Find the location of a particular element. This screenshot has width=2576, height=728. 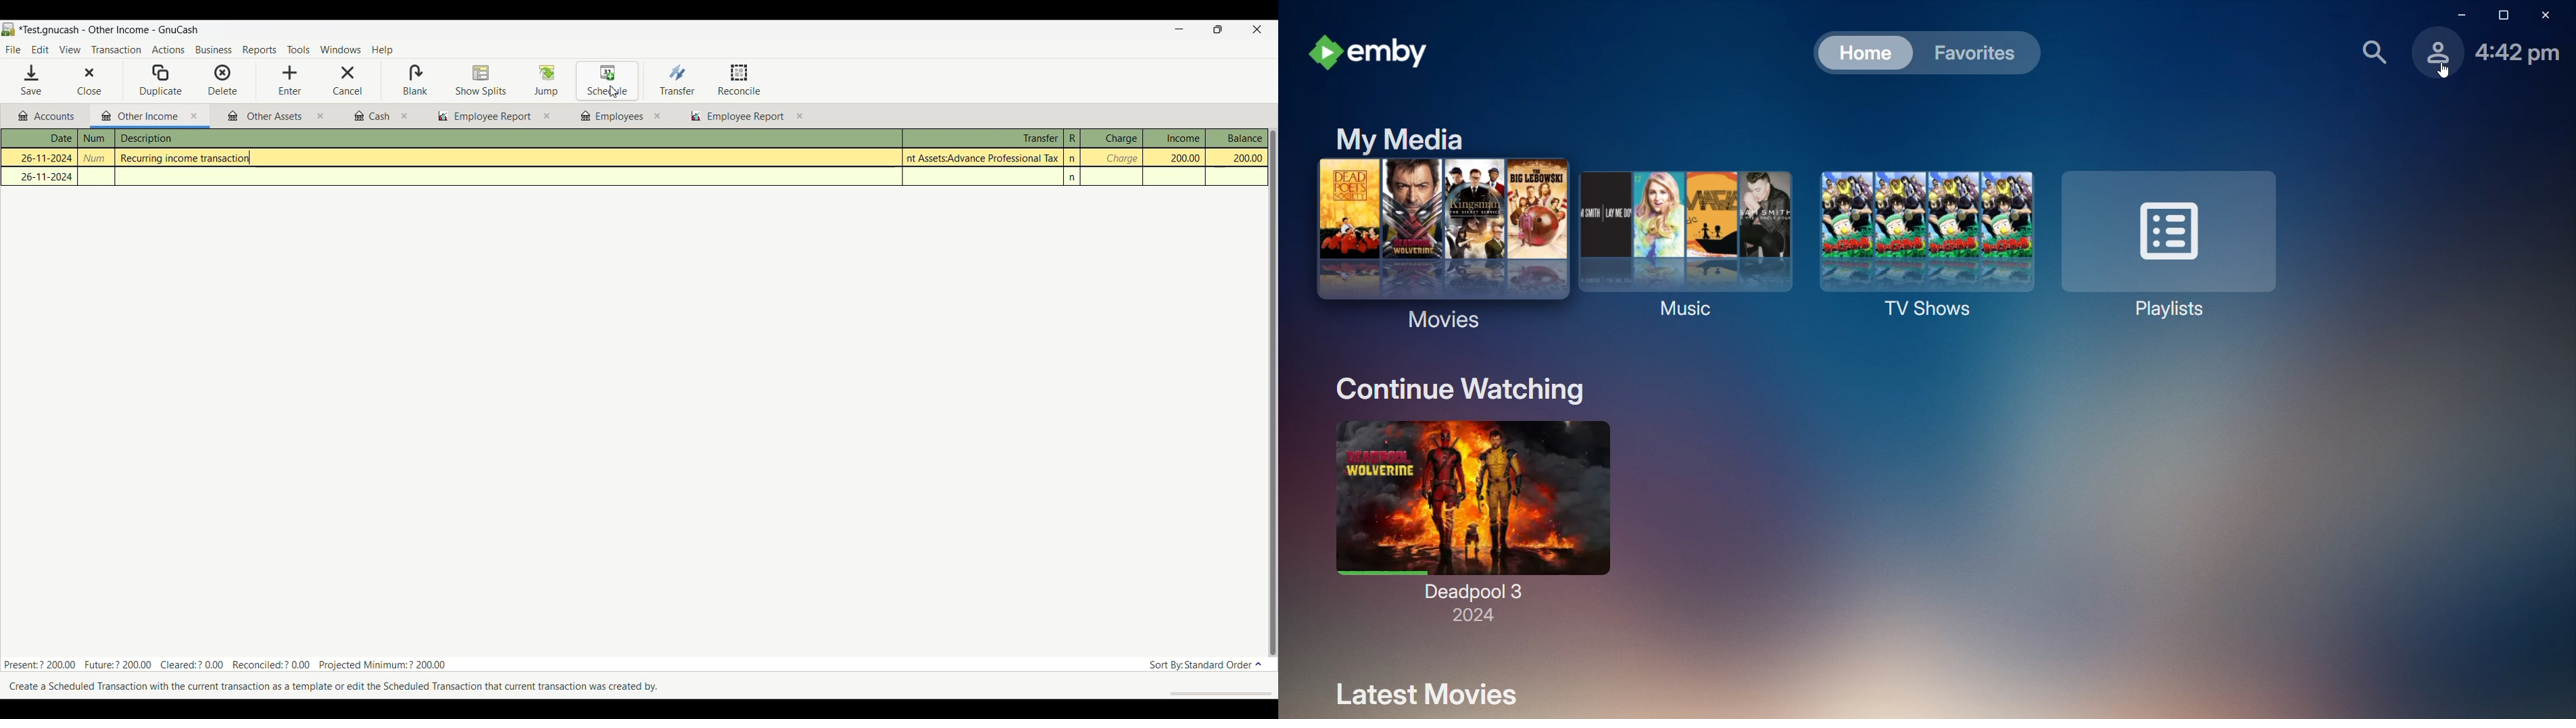

close is located at coordinates (406, 117).